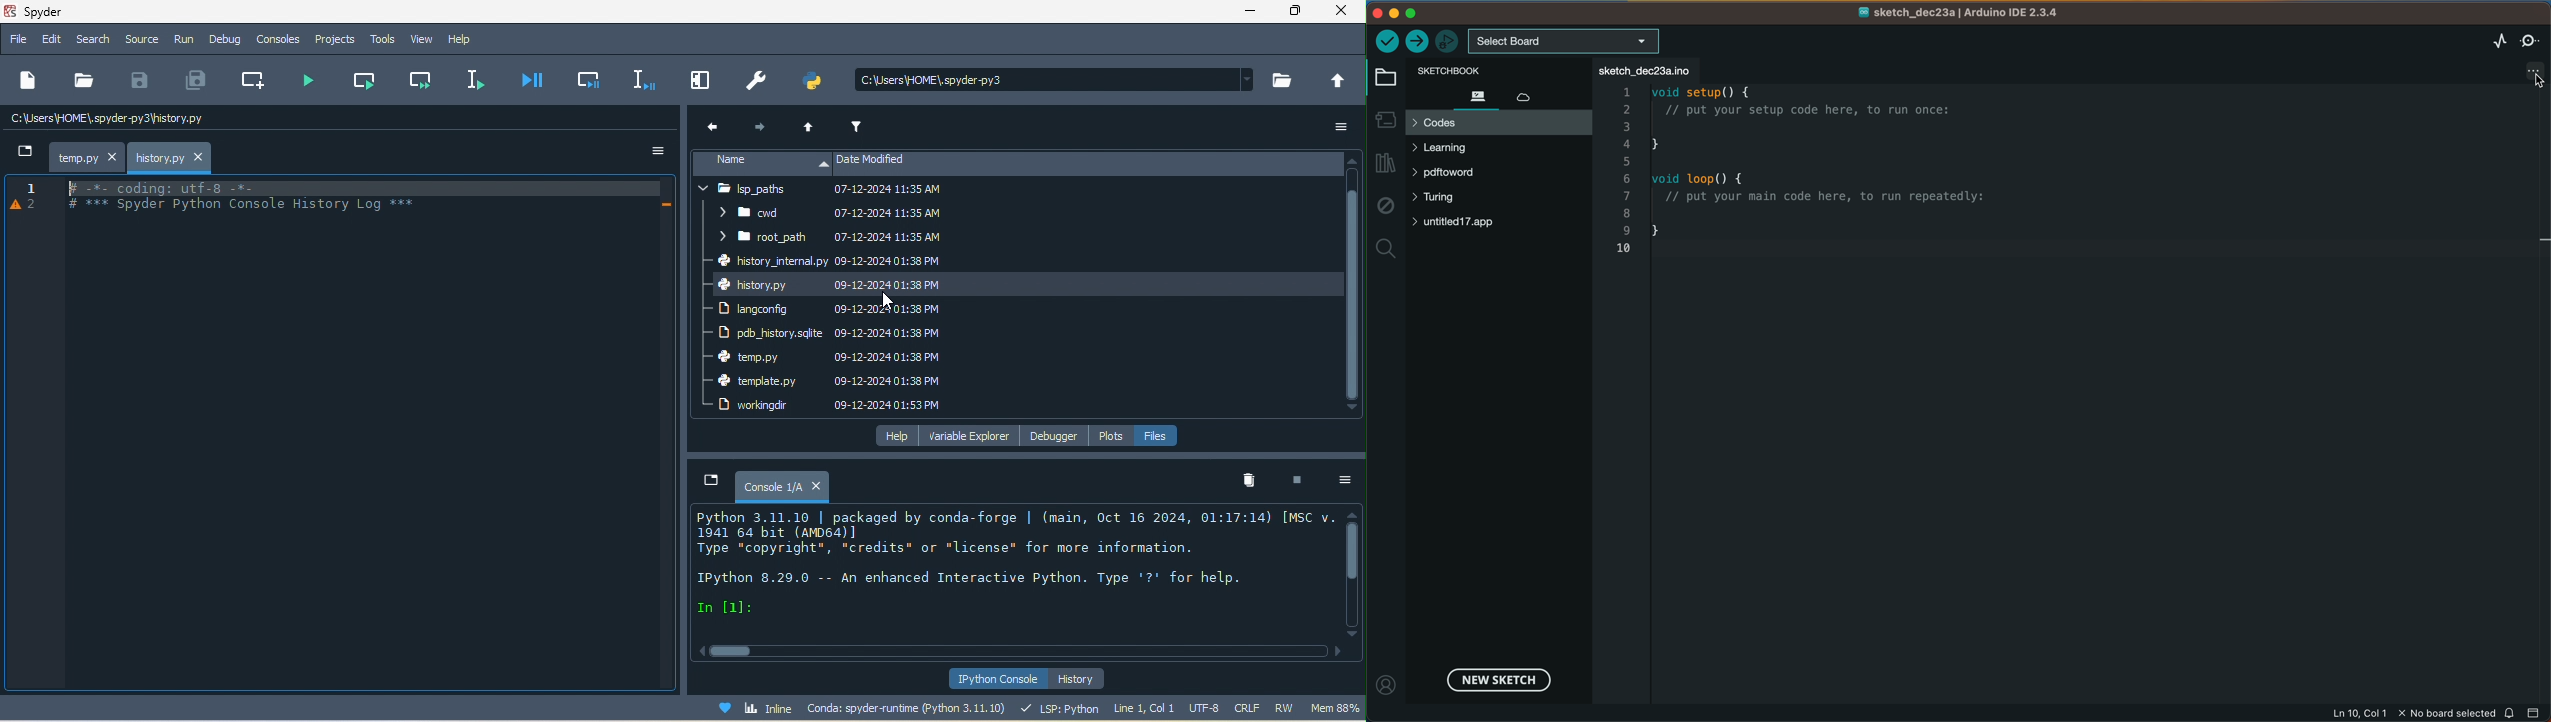 The width and height of the screenshot is (2576, 728). I want to click on save, so click(139, 81).